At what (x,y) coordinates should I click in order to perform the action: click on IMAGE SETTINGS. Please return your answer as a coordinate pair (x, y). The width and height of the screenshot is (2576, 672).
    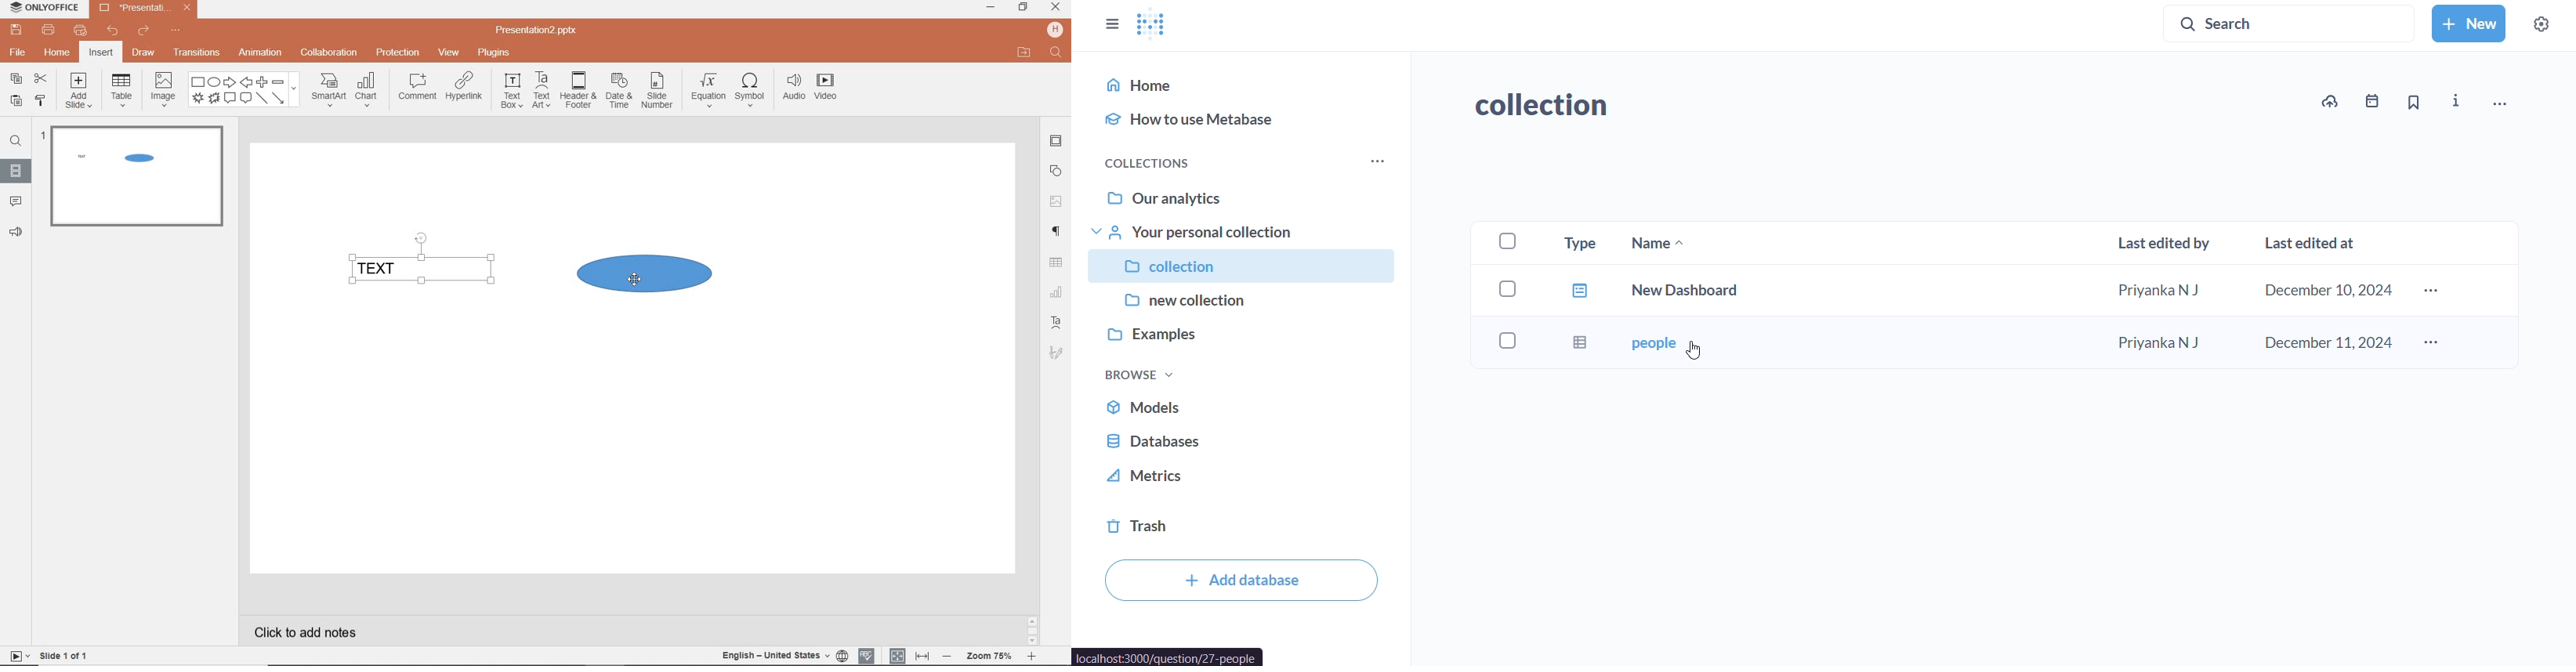
    Looking at the image, I should click on (1057, 201).